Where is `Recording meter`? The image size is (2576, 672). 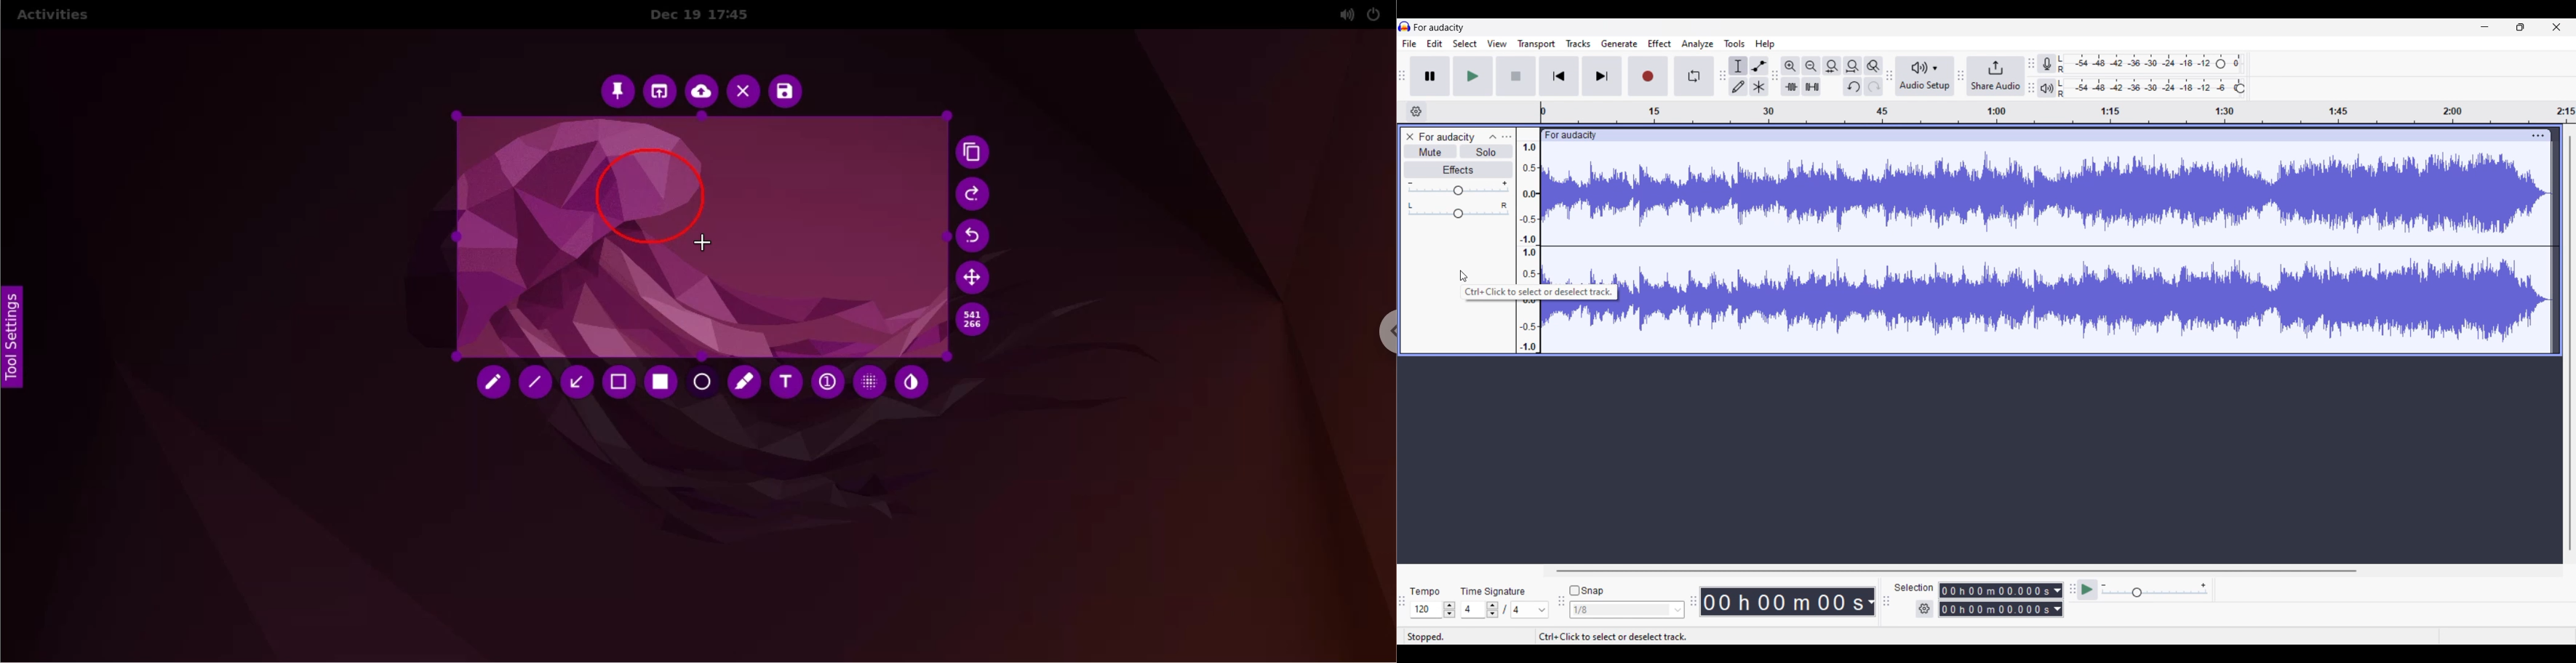
Recording meter is located at coordinates (2047, 63).